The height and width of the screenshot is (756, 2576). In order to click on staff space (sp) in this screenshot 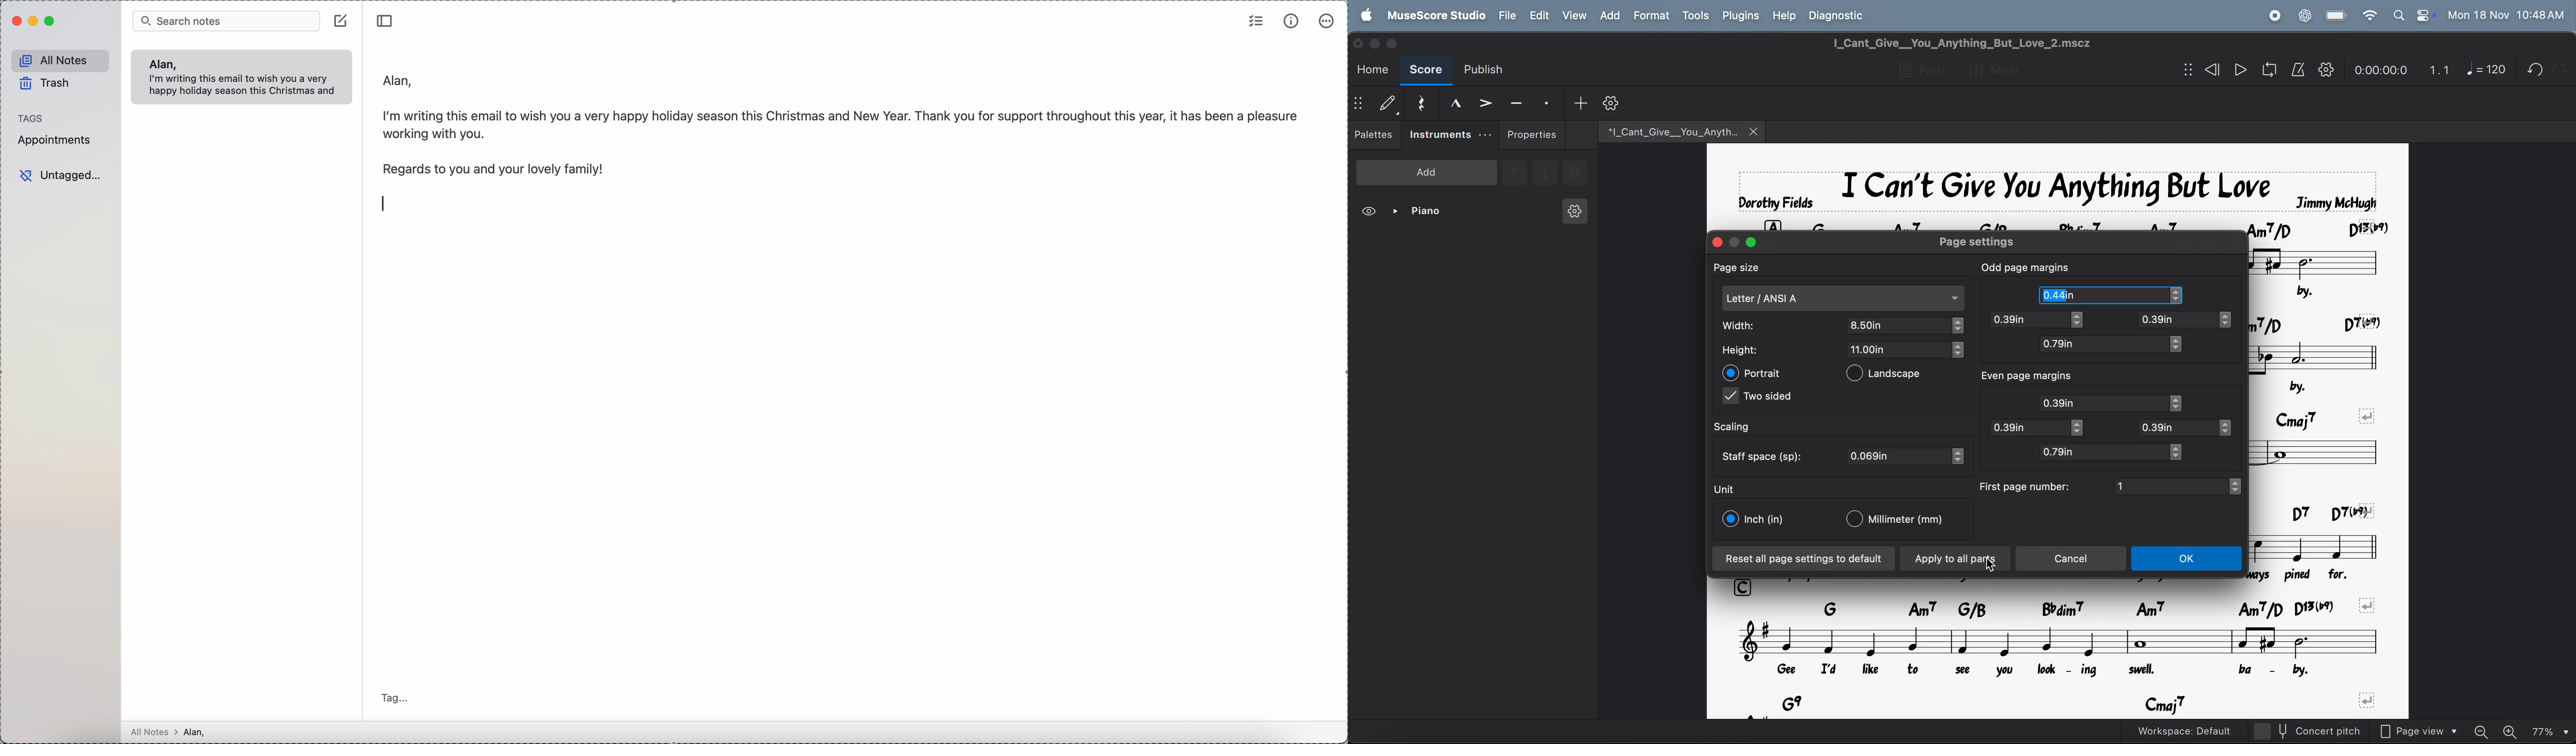, I will do `click(1765, 455)`.